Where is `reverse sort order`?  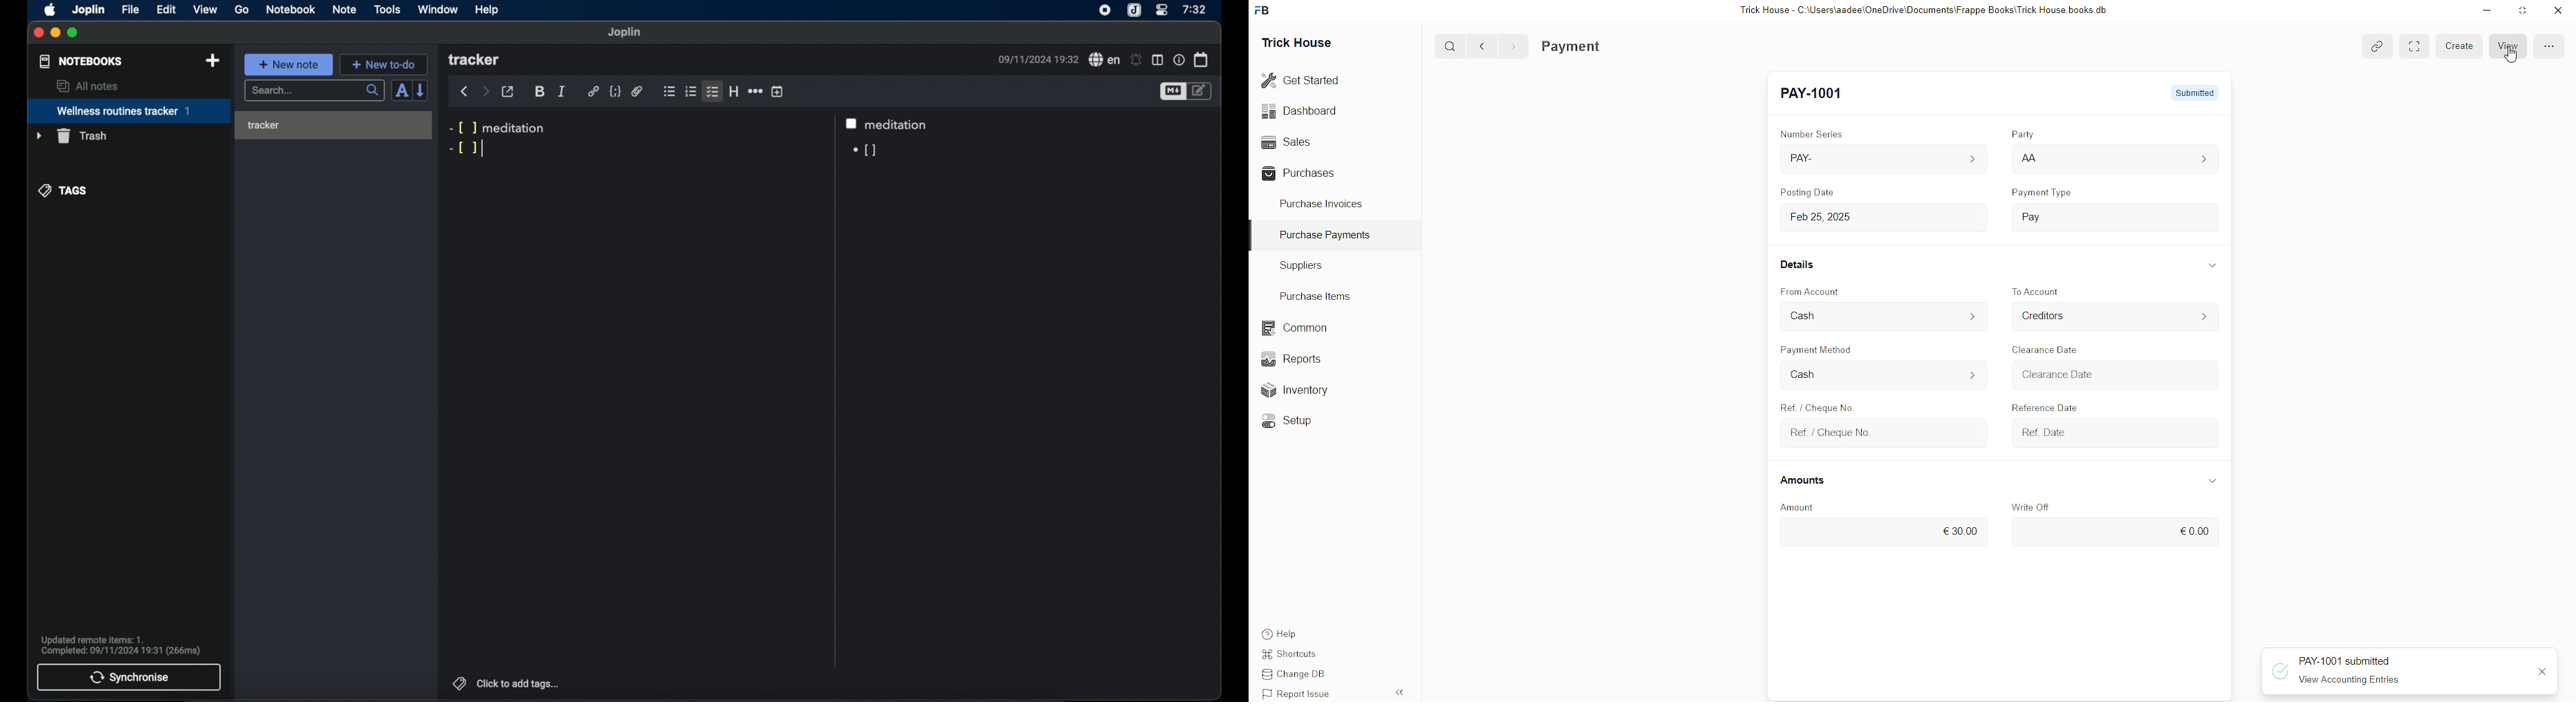 reverse sort order is located at coordinates (421, 90).